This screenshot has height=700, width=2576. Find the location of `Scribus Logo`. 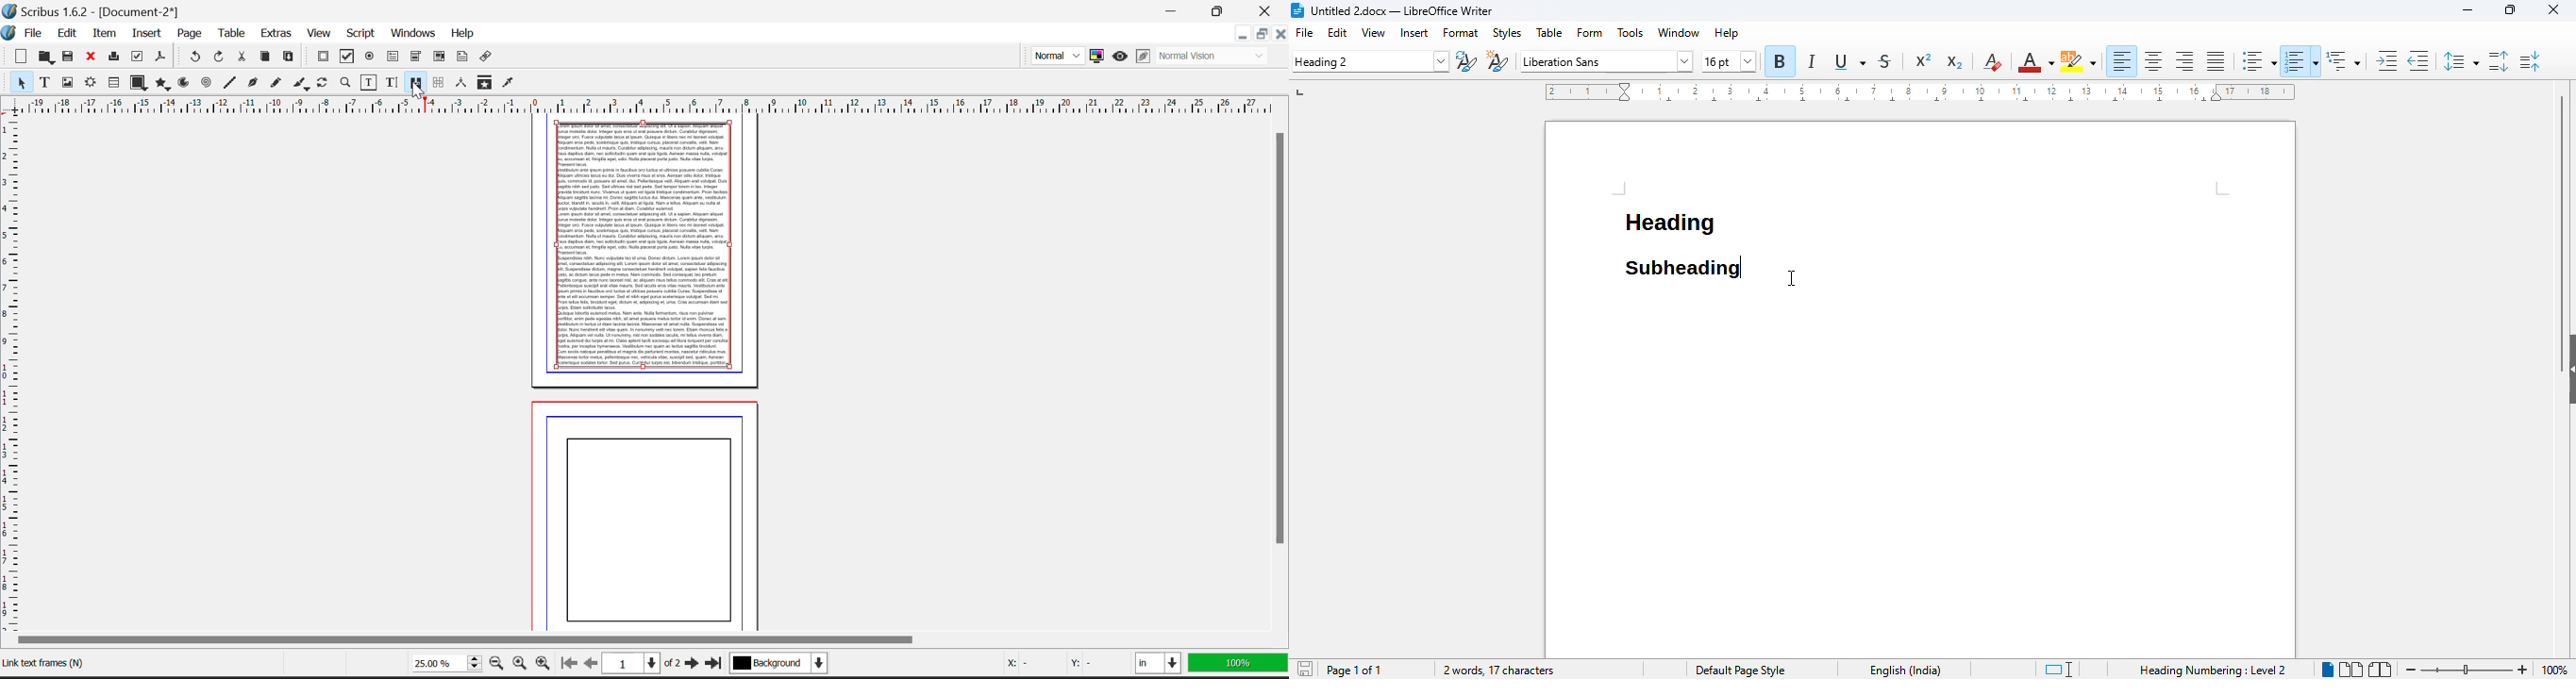

Scribus Logo is located at coordinates (9, 34).